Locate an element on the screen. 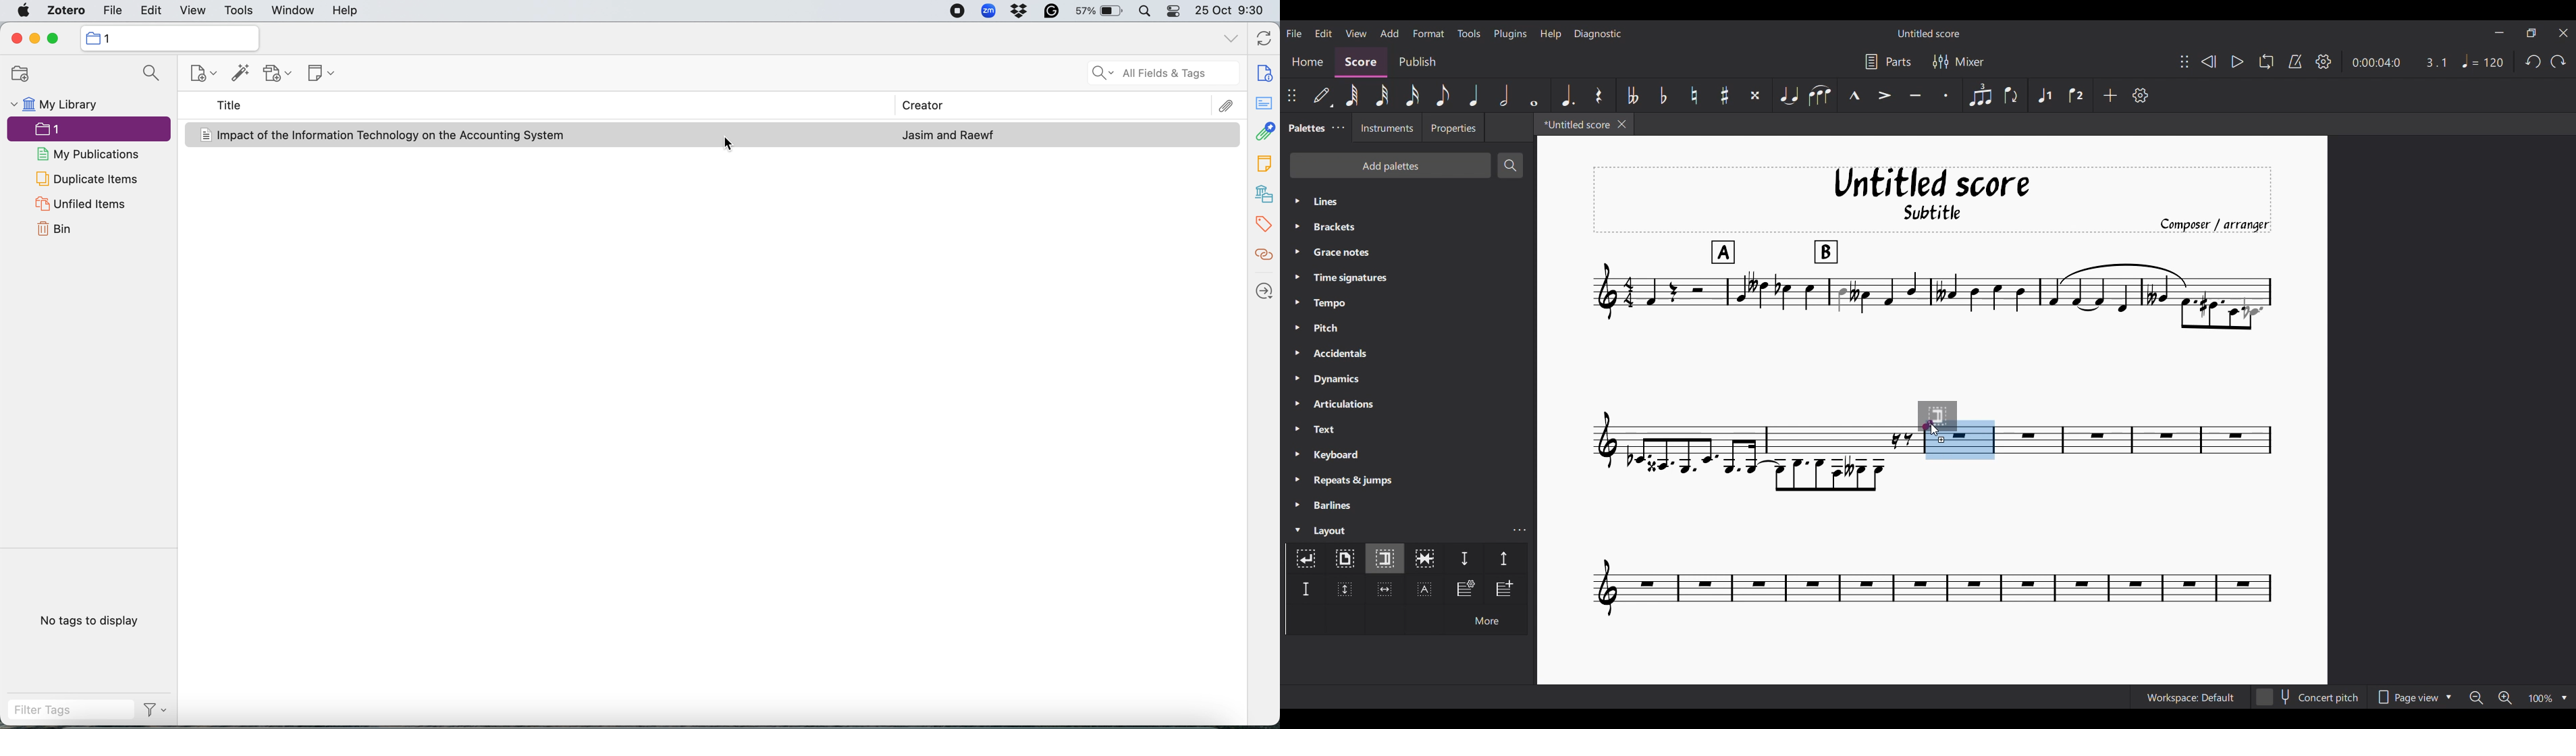  Voice 1 is located at coordinates (2043, 95).